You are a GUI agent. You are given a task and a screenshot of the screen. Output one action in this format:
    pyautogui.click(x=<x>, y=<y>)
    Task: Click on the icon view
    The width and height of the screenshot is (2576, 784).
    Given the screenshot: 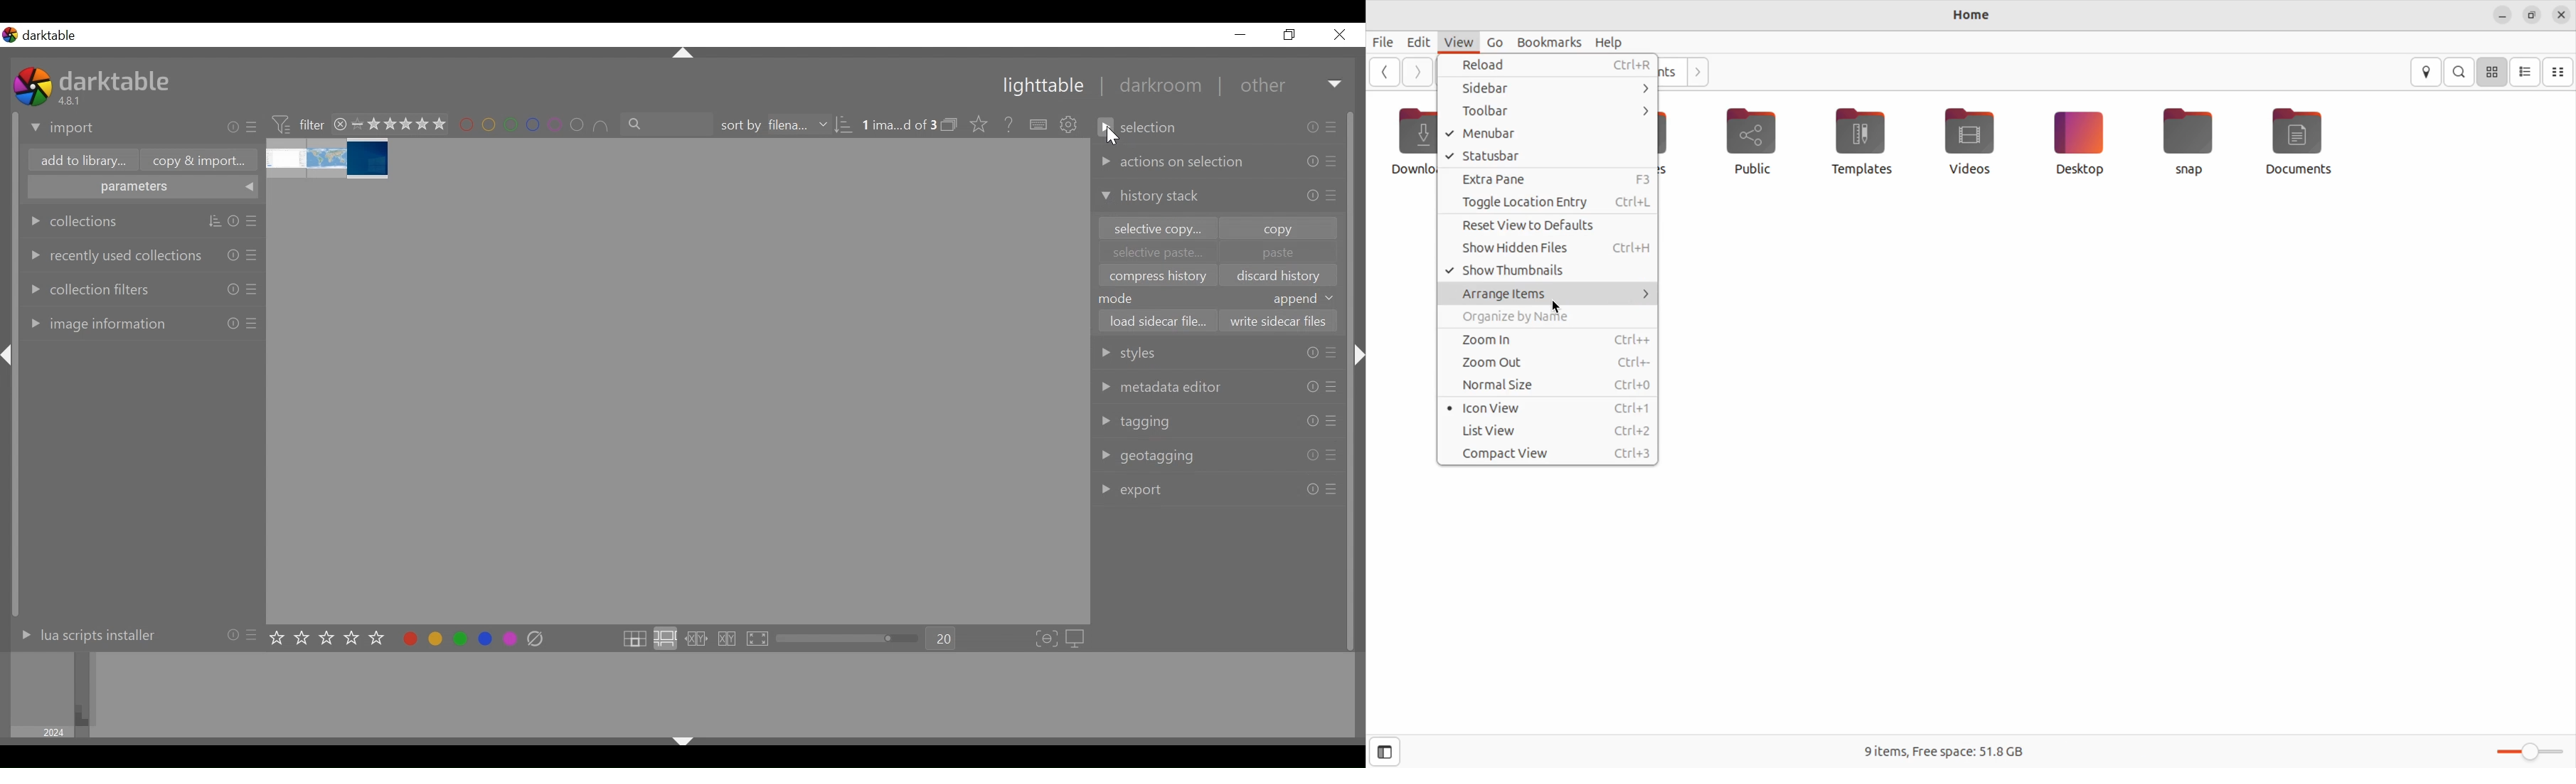 What is the action you would take?
    pyautogui.click(x=2494, y=72)
    